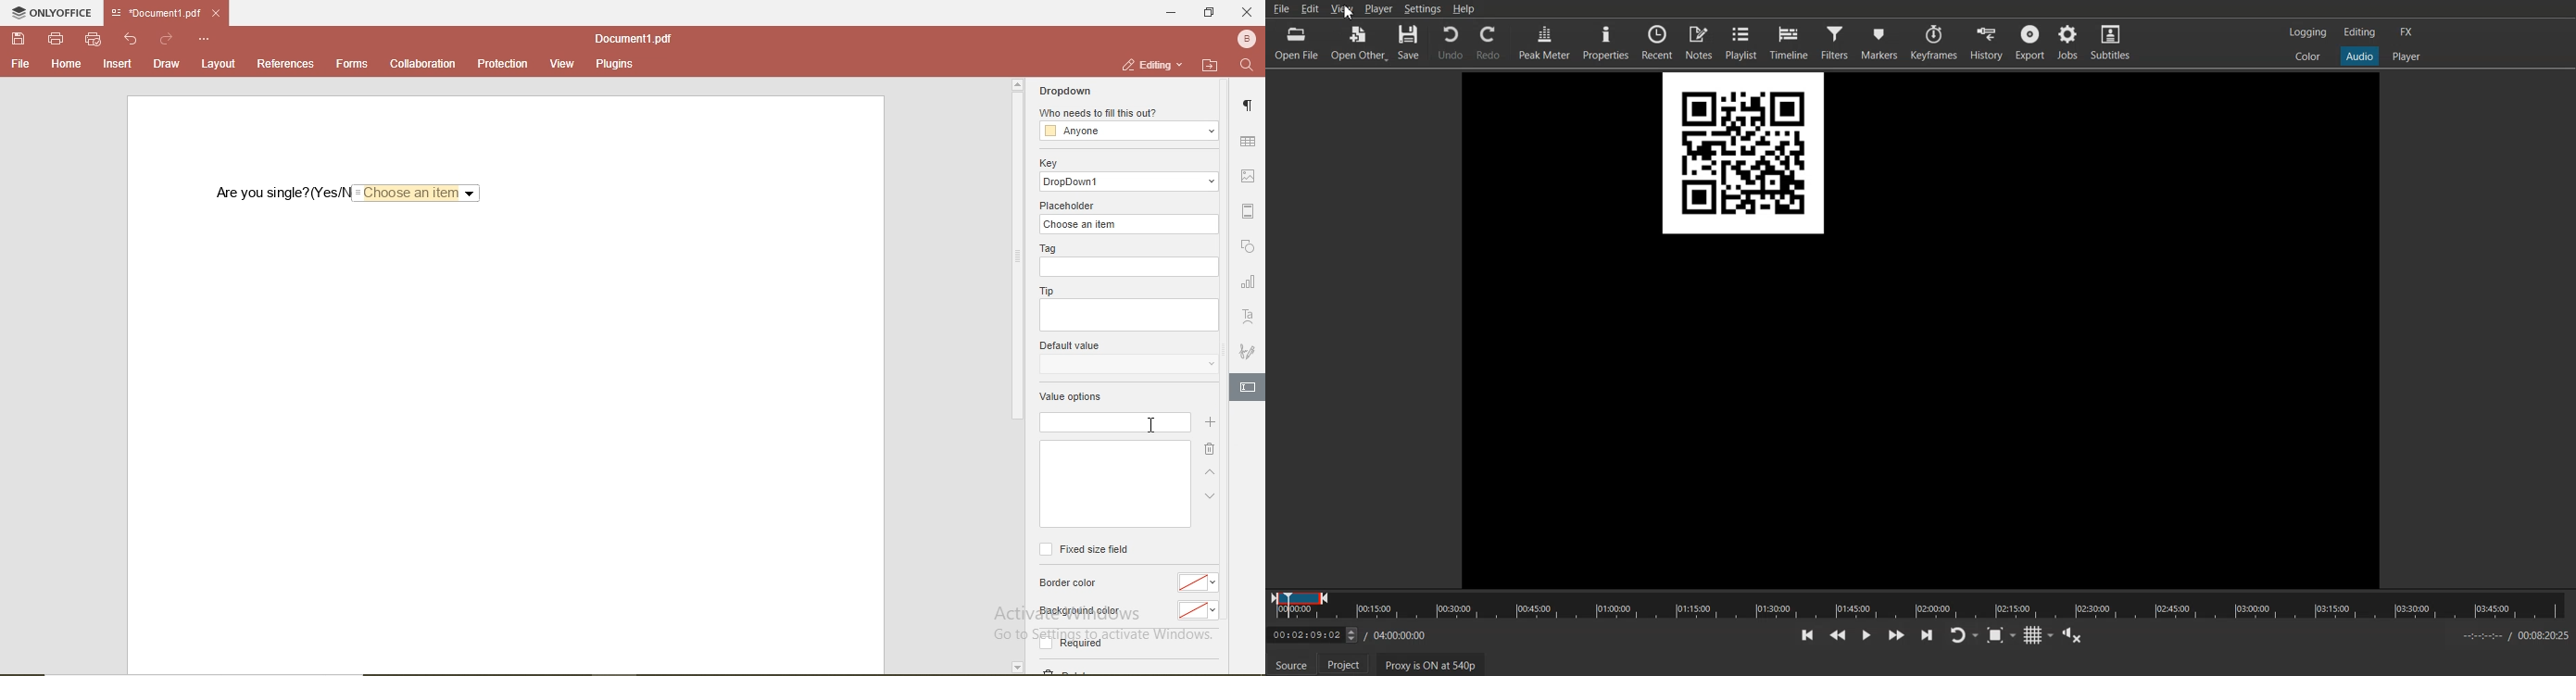 The height and width of the screenshot is (700, 2576). I want to click on Toggle Zoom, so click(2002, 636).